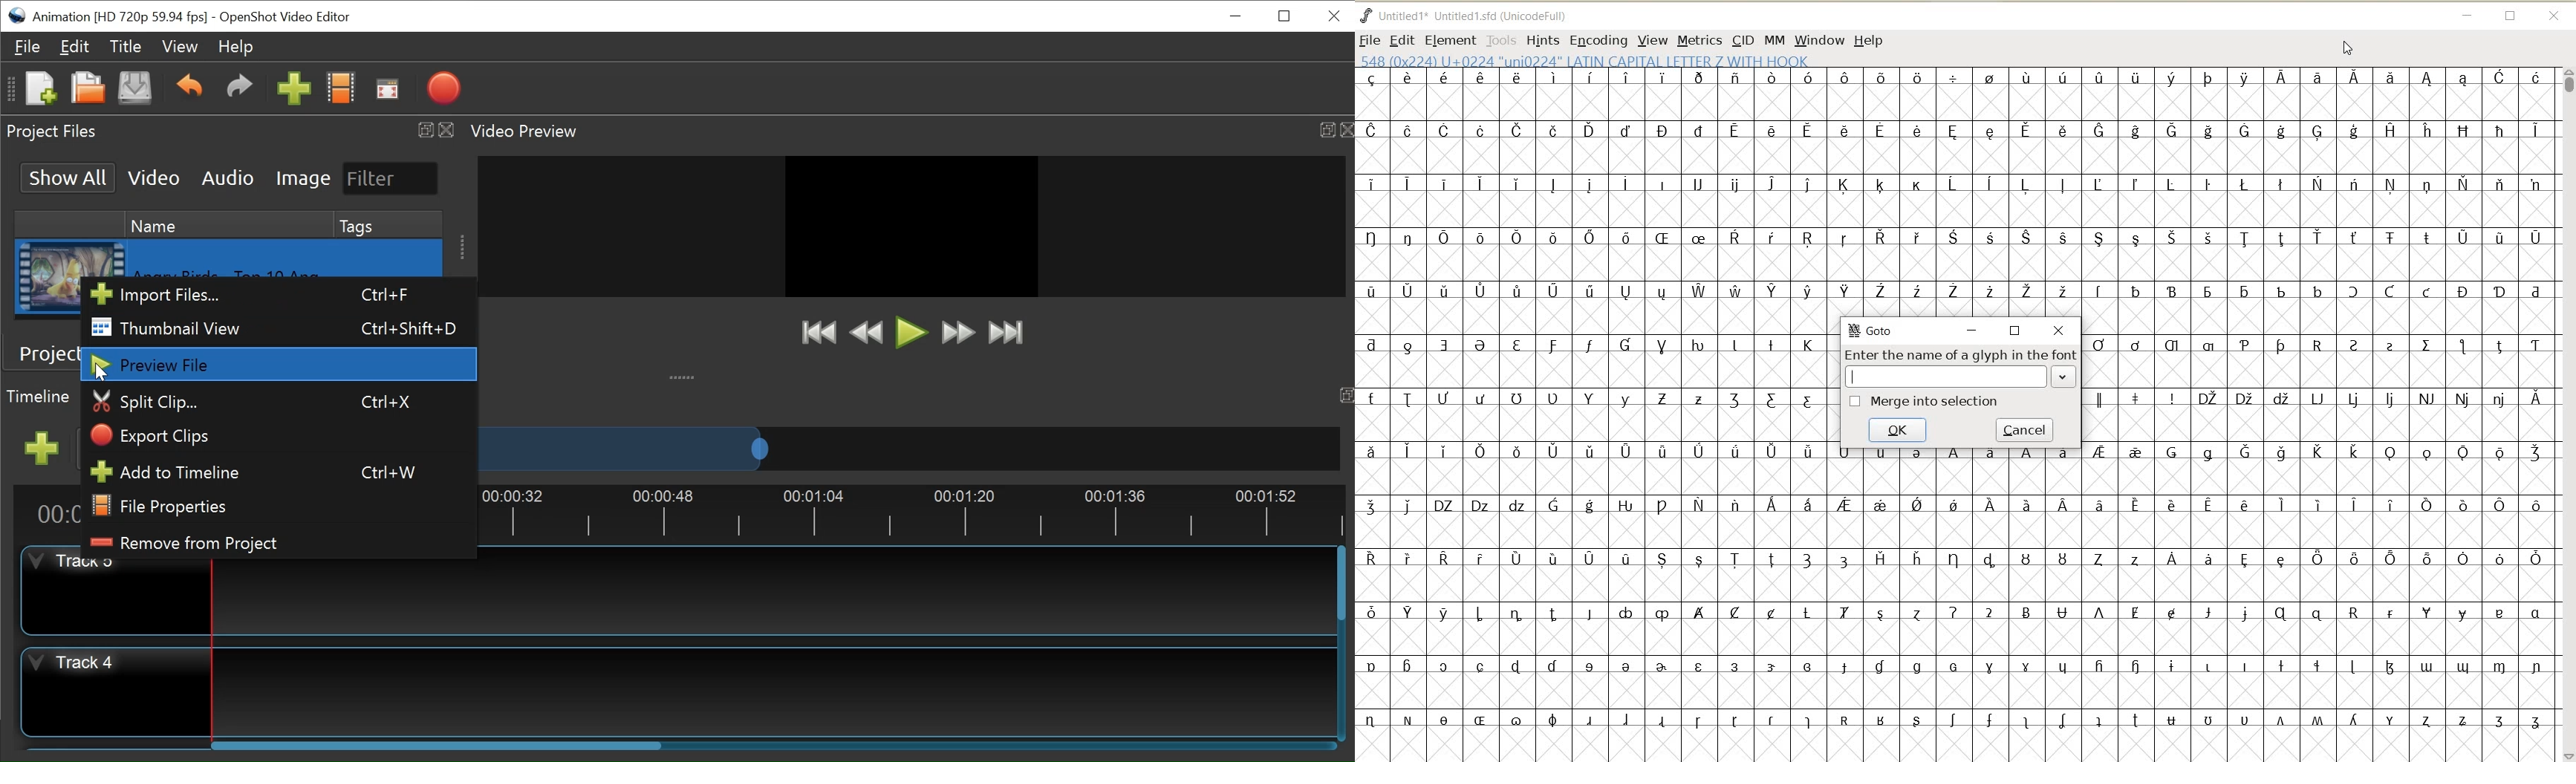 The width and height of the screenshot is (2576, 784). I want to click on MINIMIZE, so click(2466, 13).